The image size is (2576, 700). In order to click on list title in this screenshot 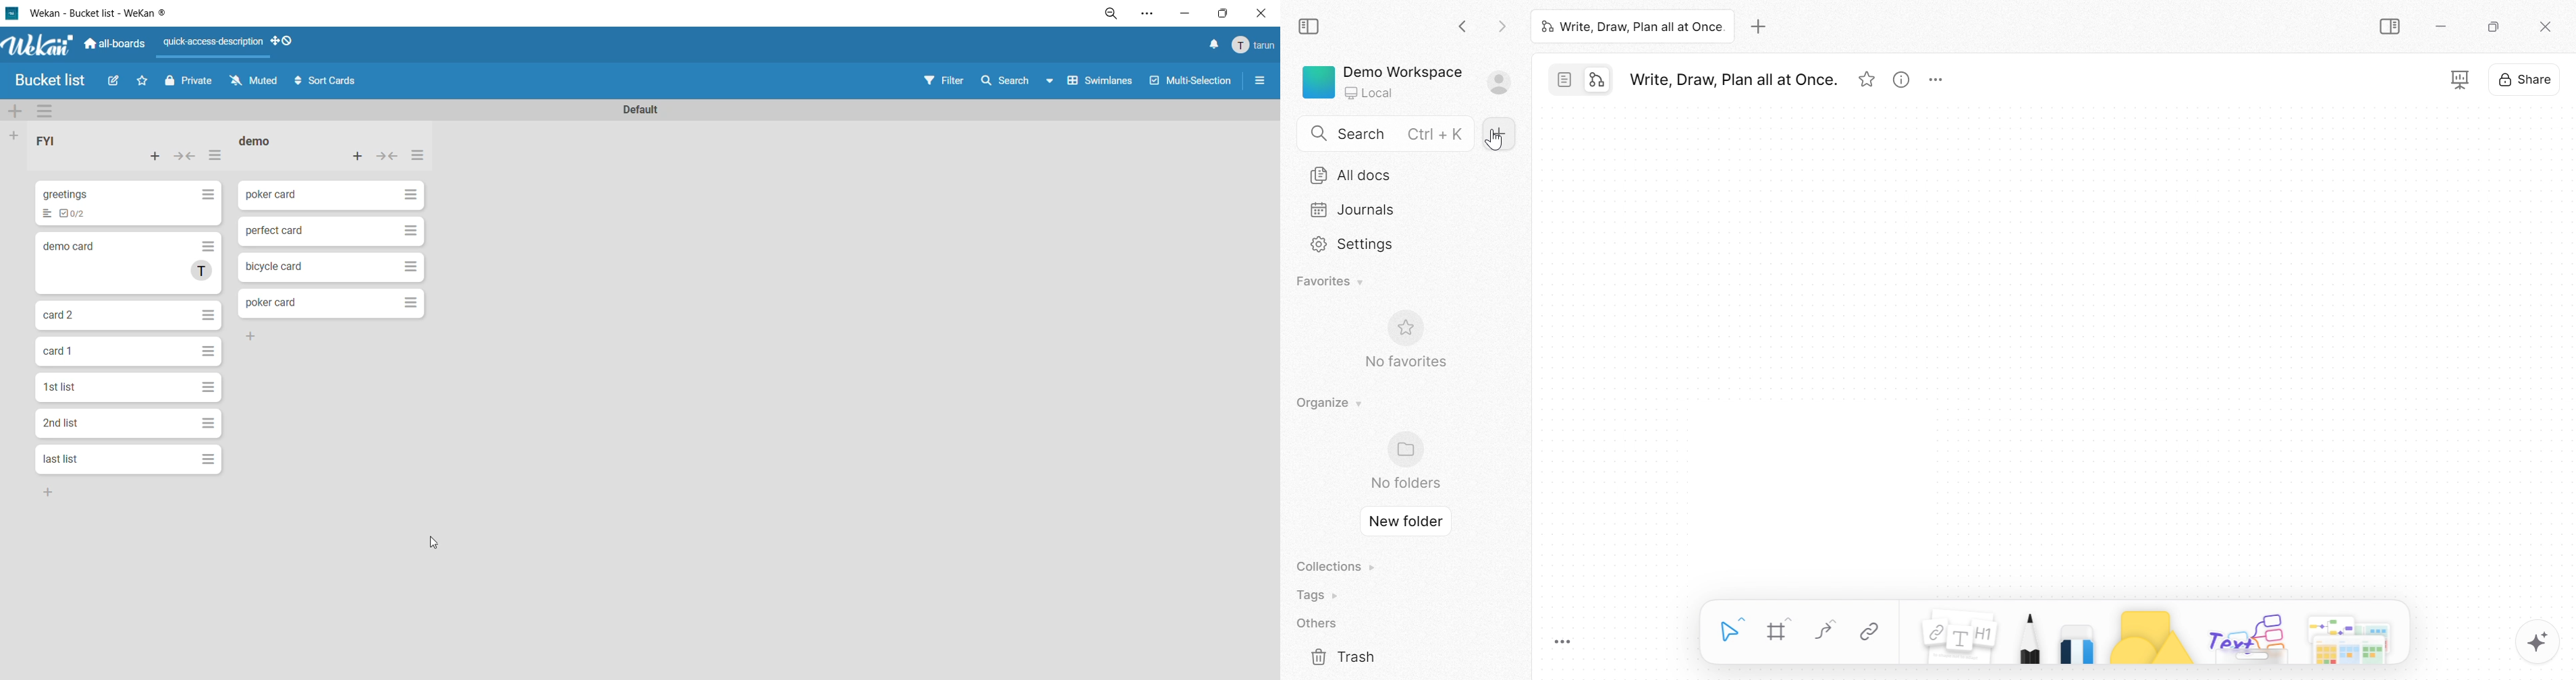, I will do `click(56, 143)`.